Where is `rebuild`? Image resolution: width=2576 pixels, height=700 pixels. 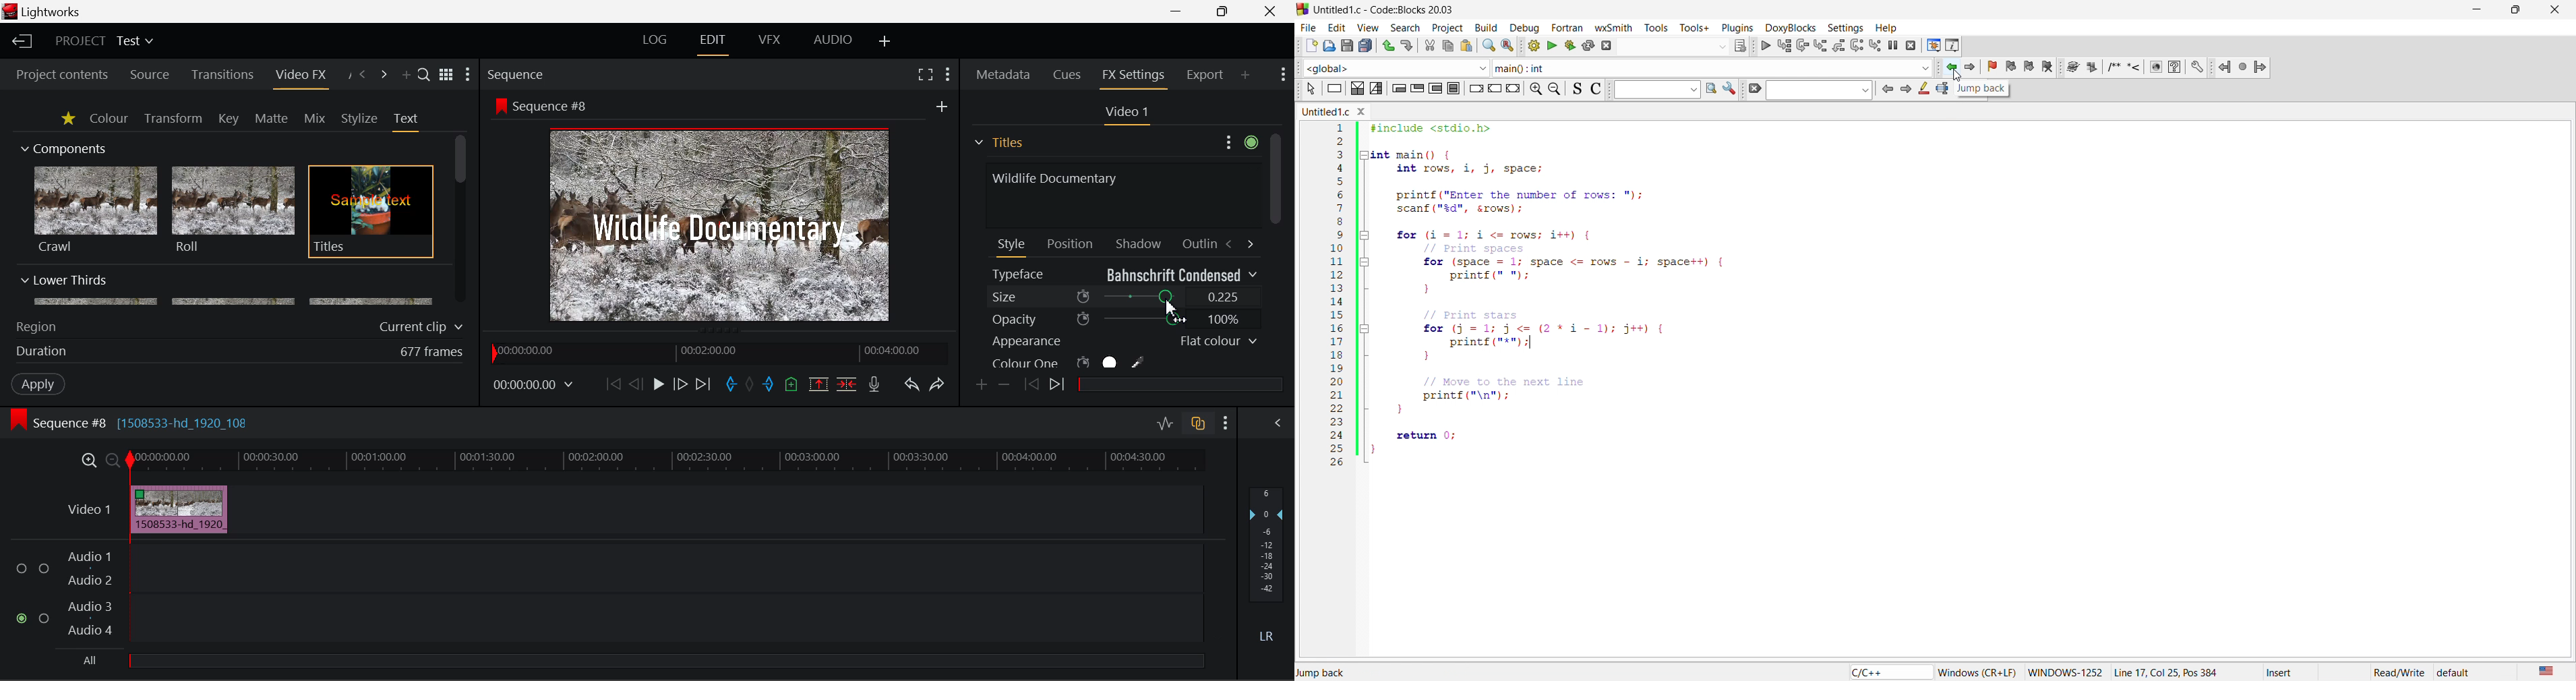
rebuild is located at coordinates (1587, 45).